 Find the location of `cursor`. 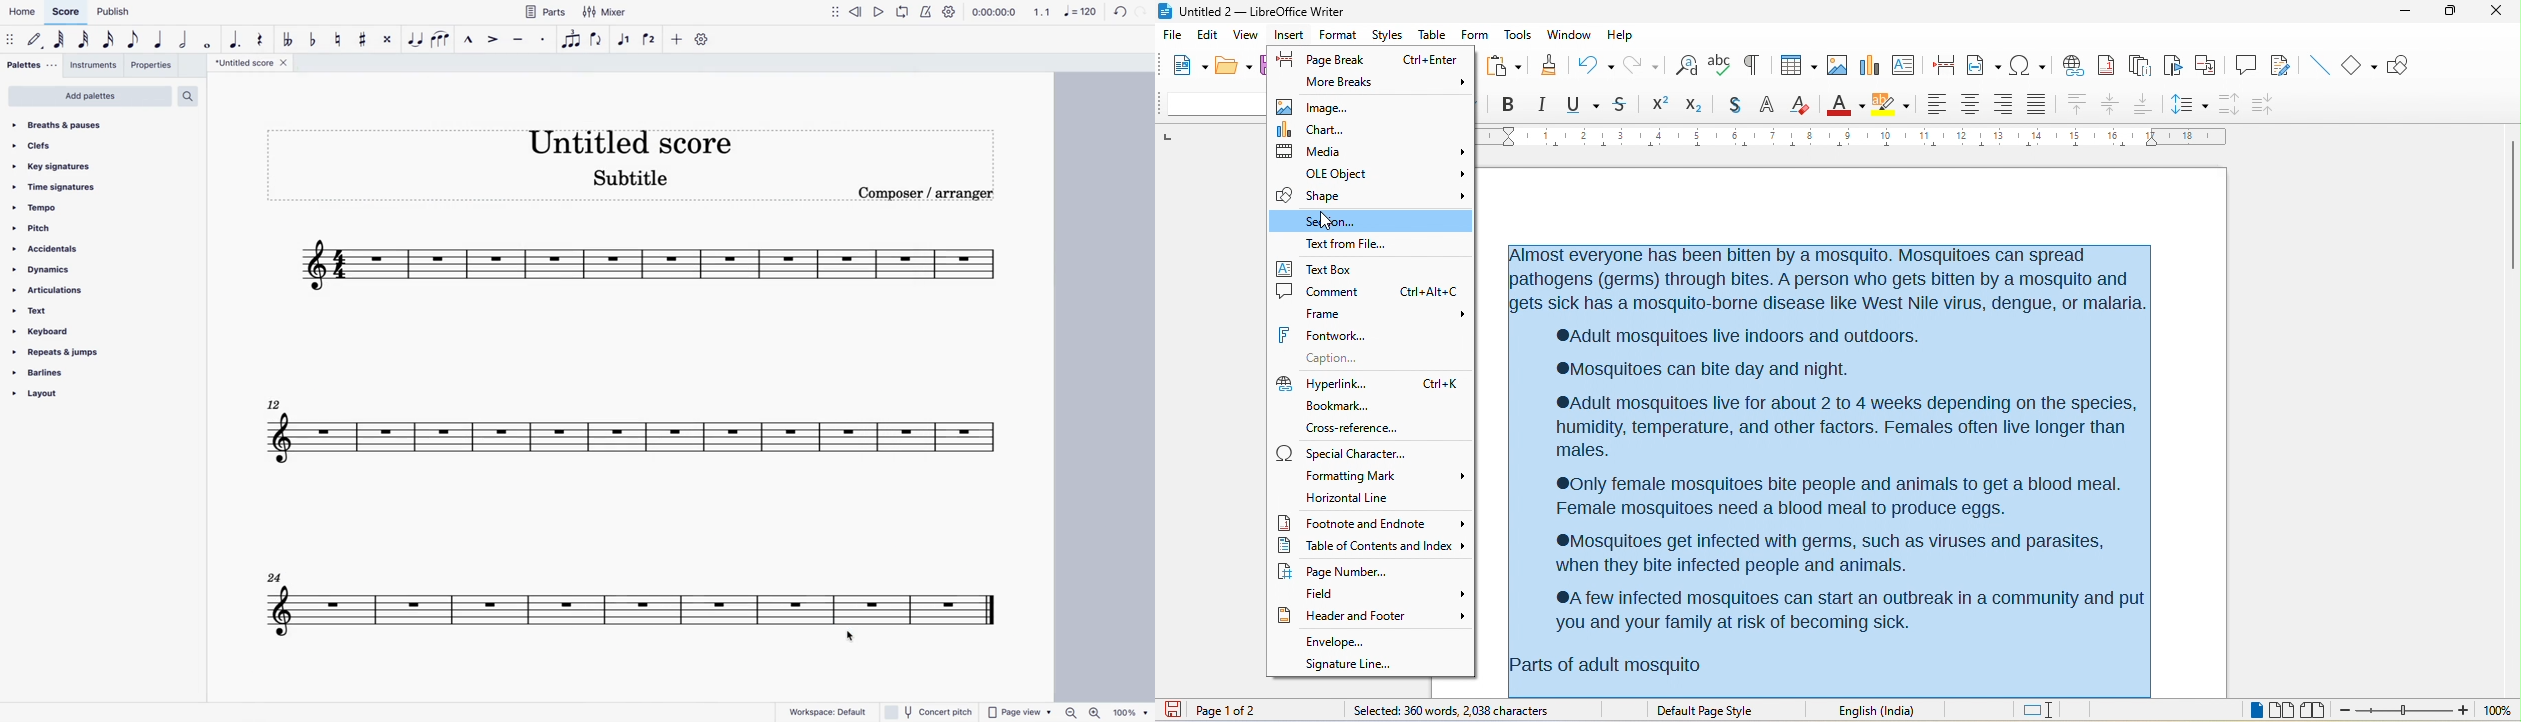

cursor is located at coordinates (1325, 222).